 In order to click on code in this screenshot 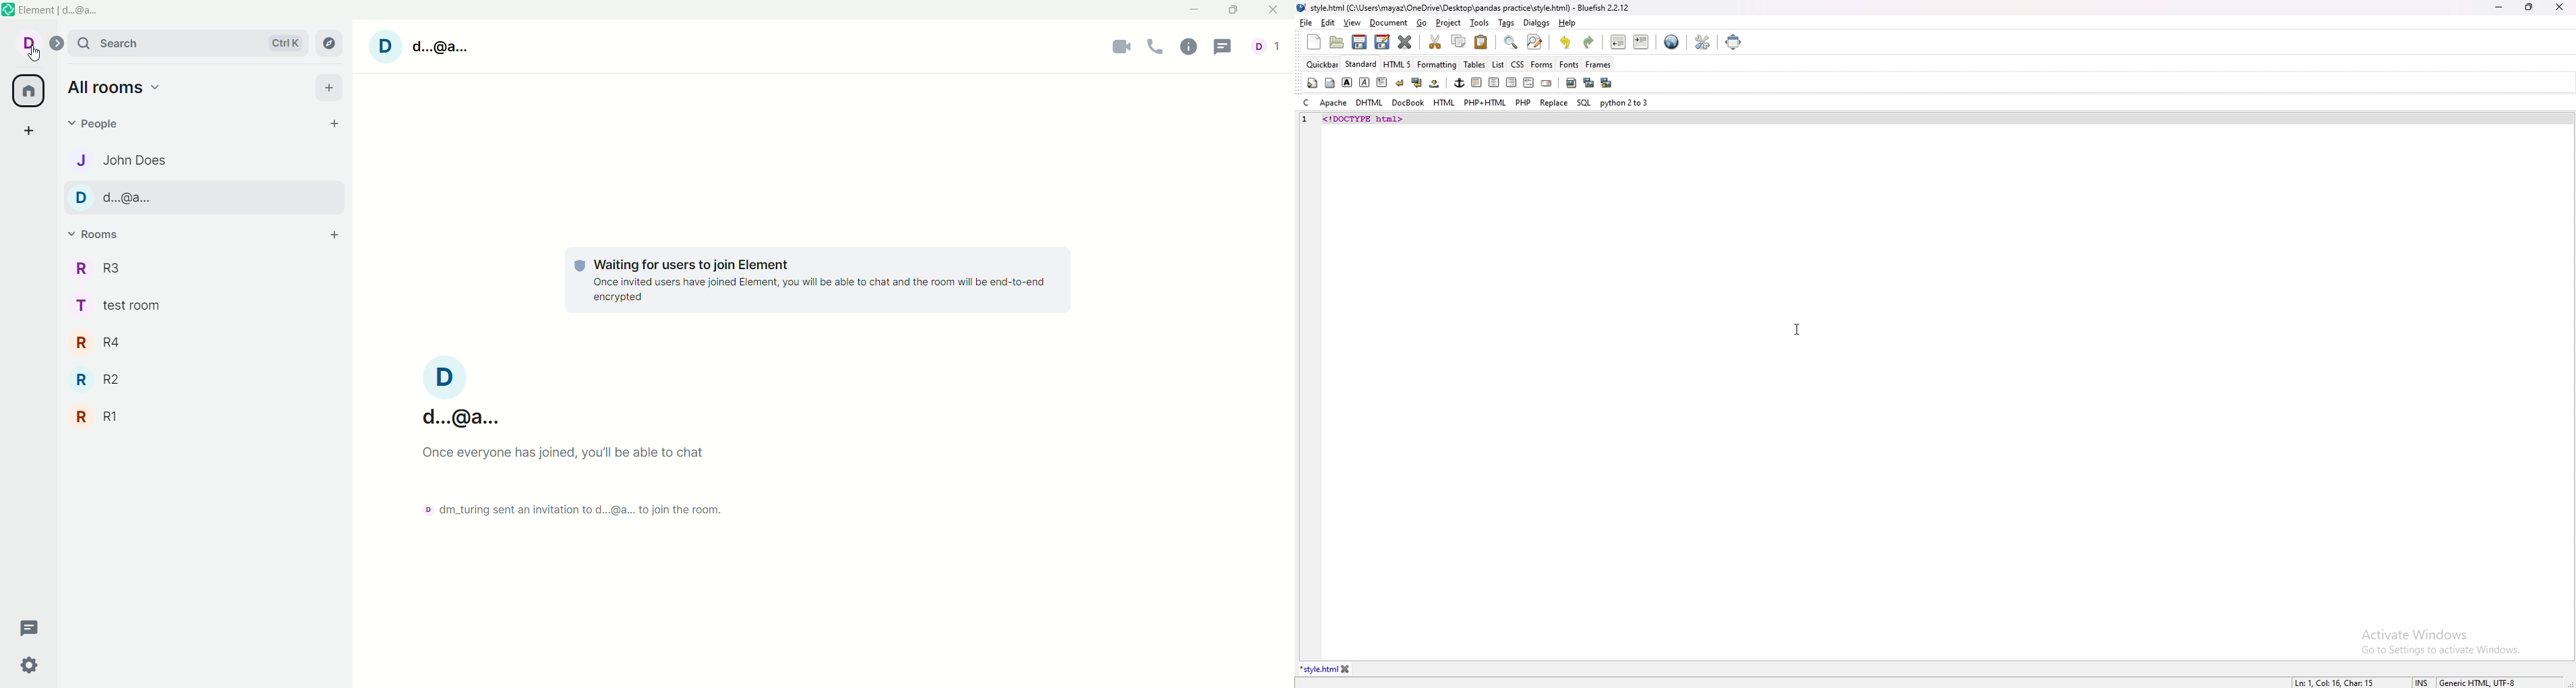, I will do `click(1403, 118)`.